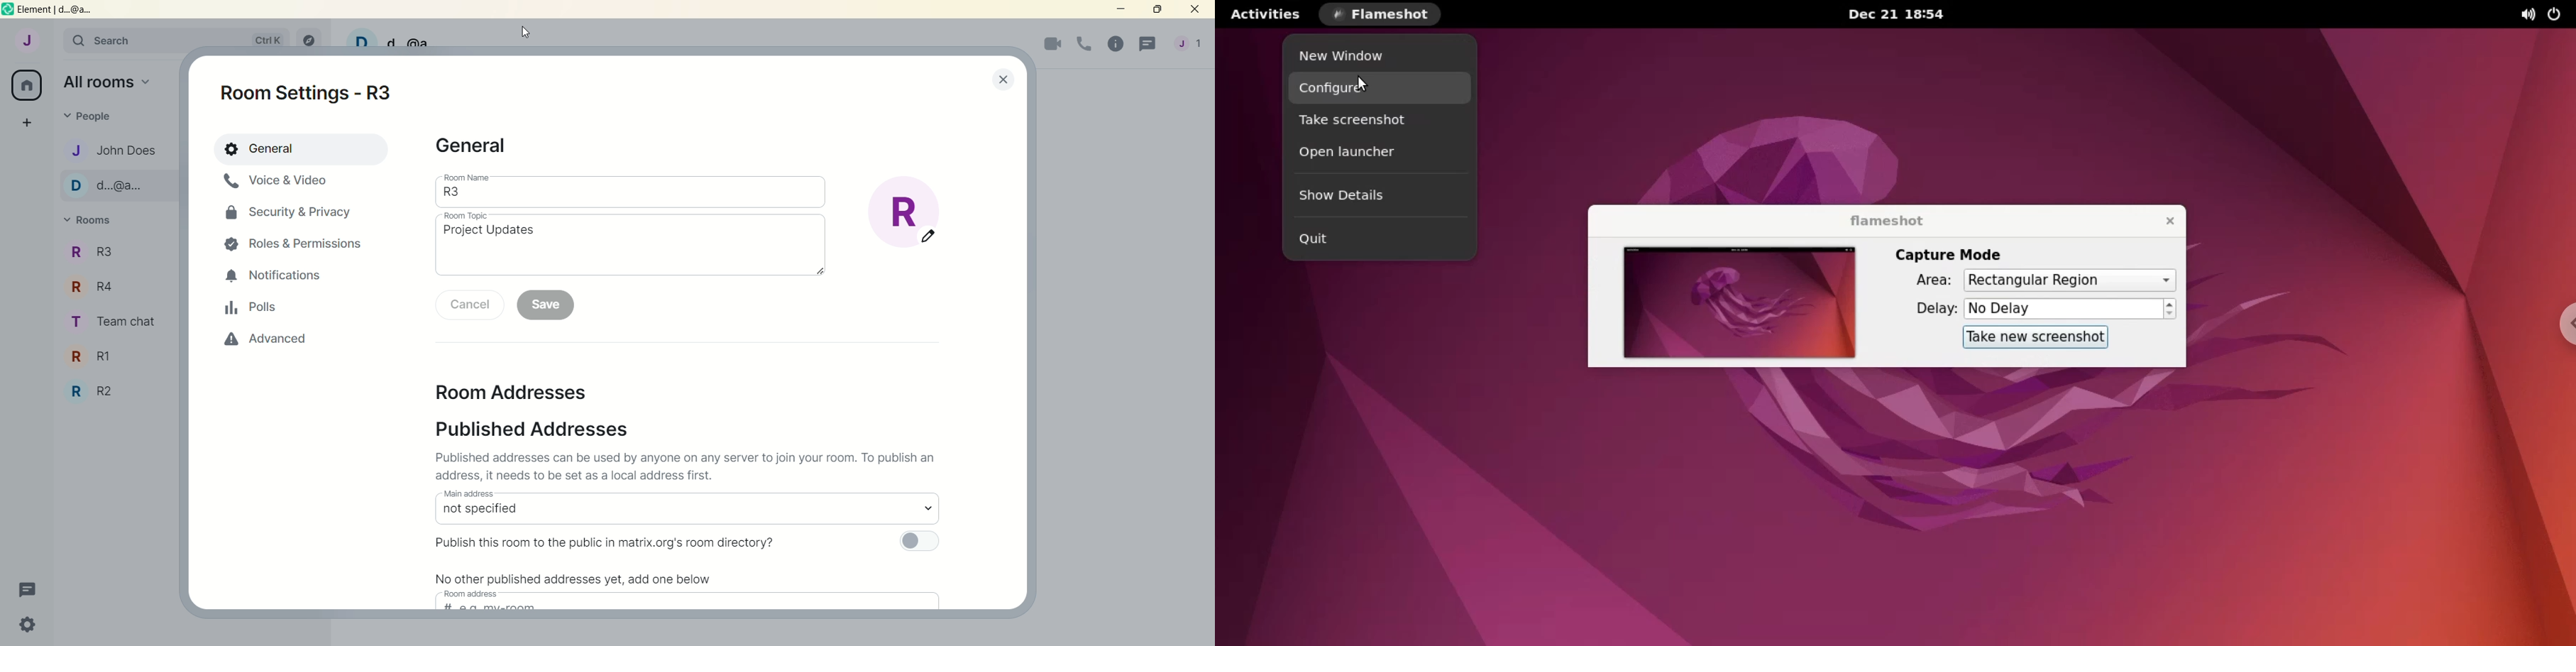 This screenshot has height=672, width=2576. I want to click on No other published addresses yet, add one below, so click(571, 579).